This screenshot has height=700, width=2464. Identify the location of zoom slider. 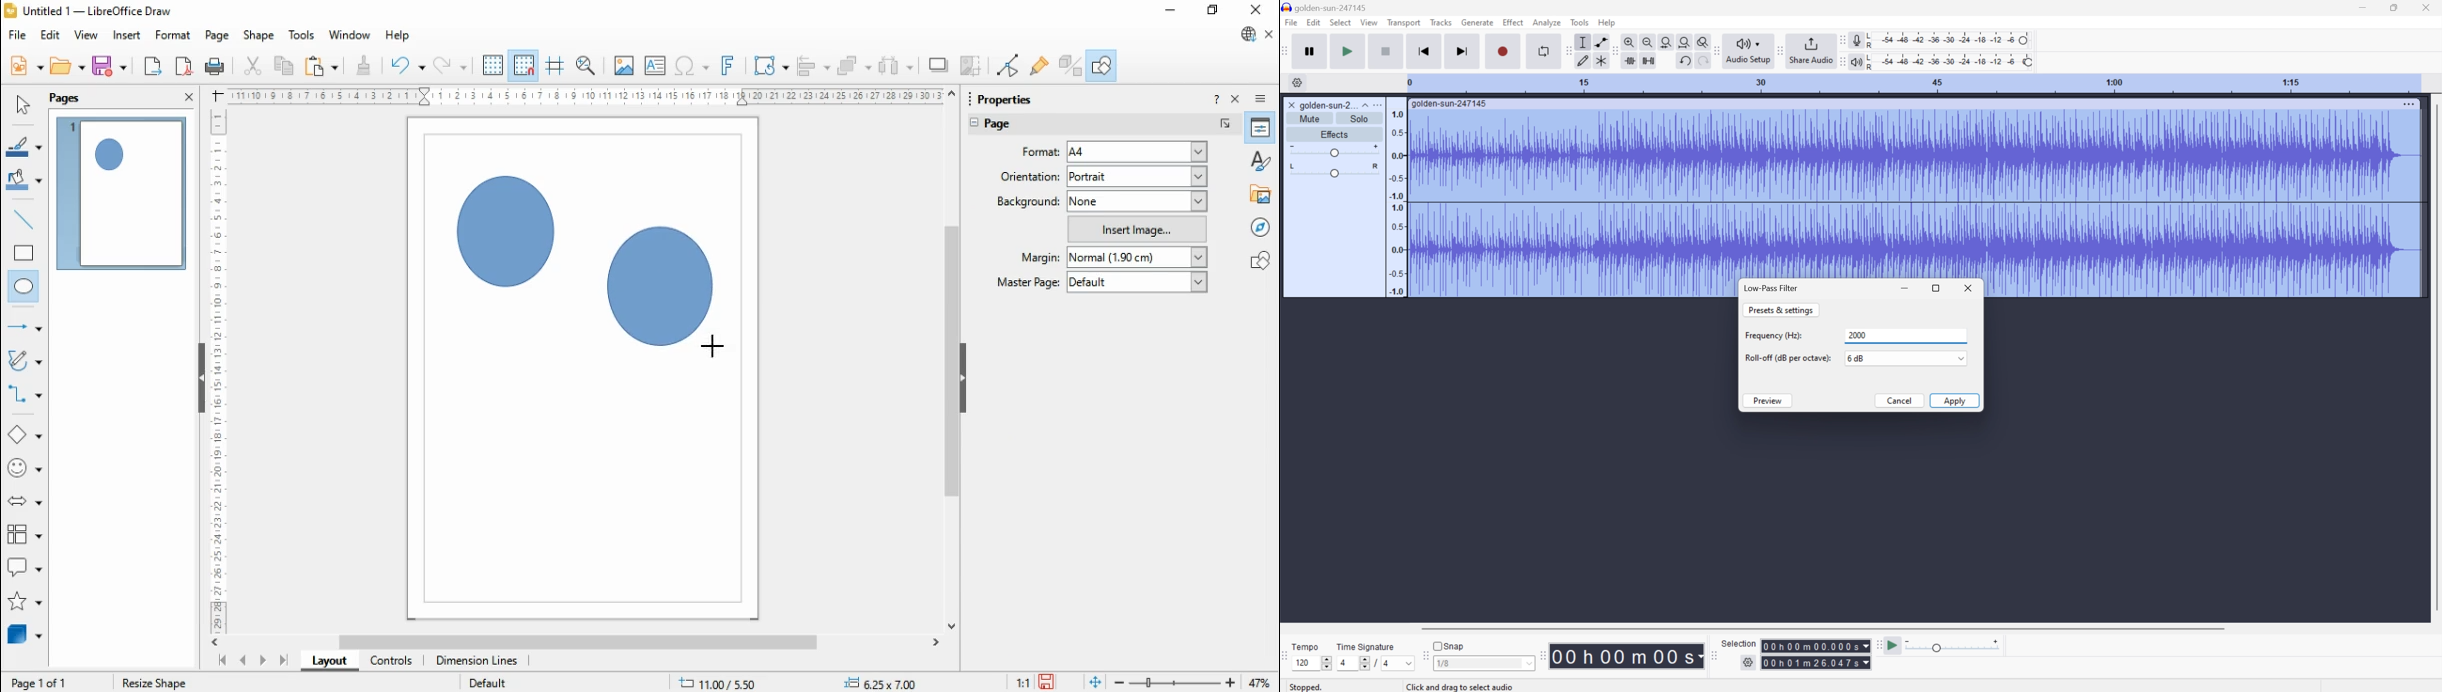
(1175, 683).